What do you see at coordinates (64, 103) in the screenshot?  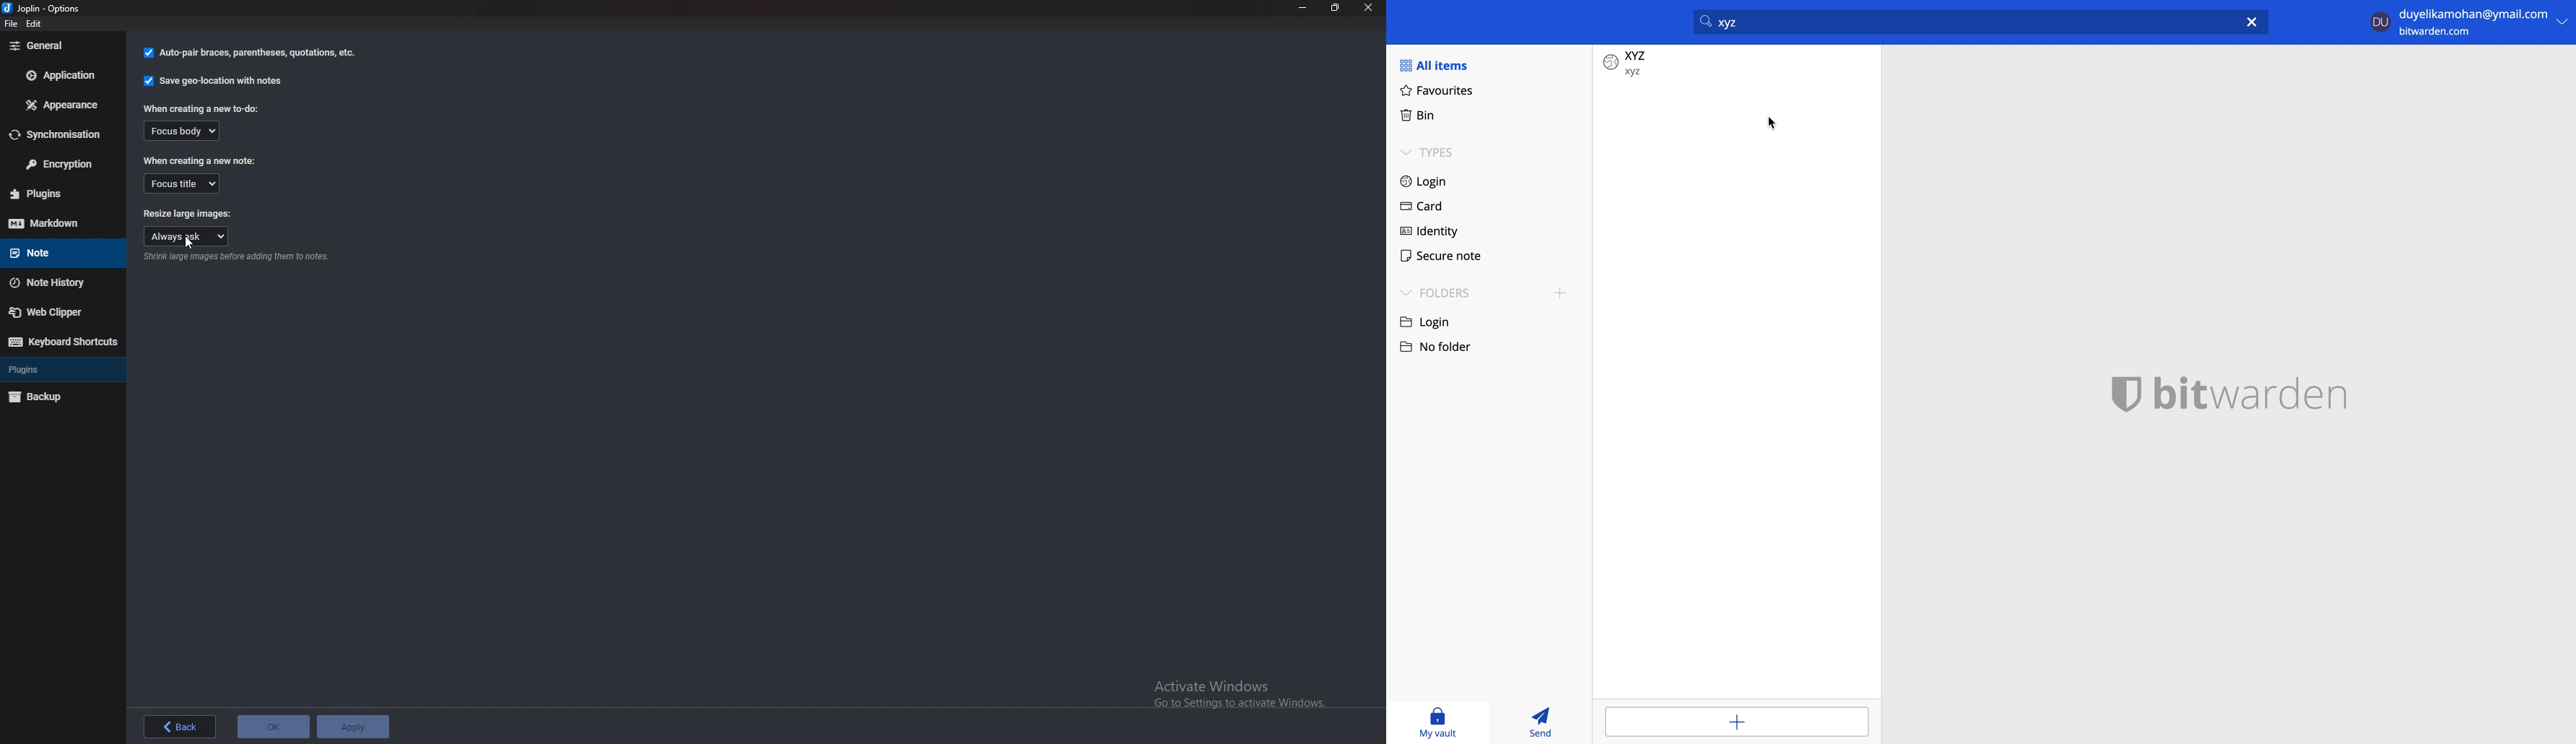 I see `Appearance` at bounding box center [64, 103].